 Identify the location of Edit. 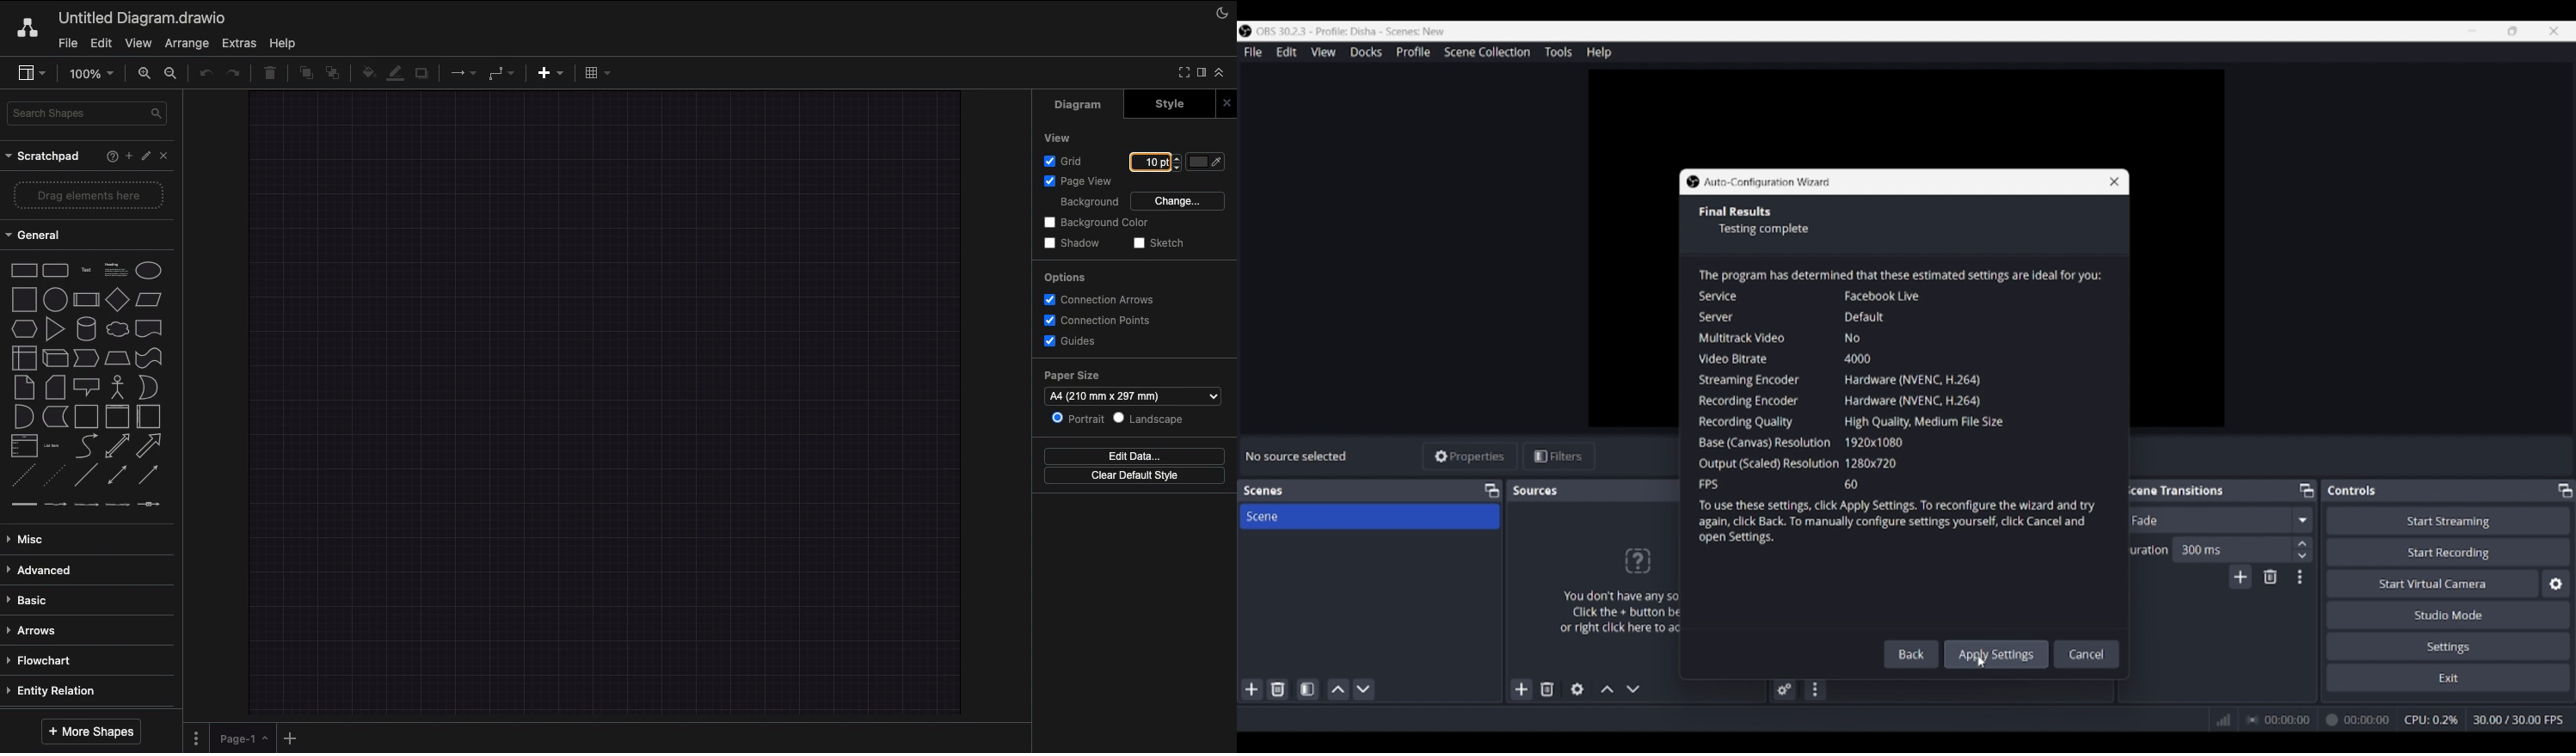
(101, 44).